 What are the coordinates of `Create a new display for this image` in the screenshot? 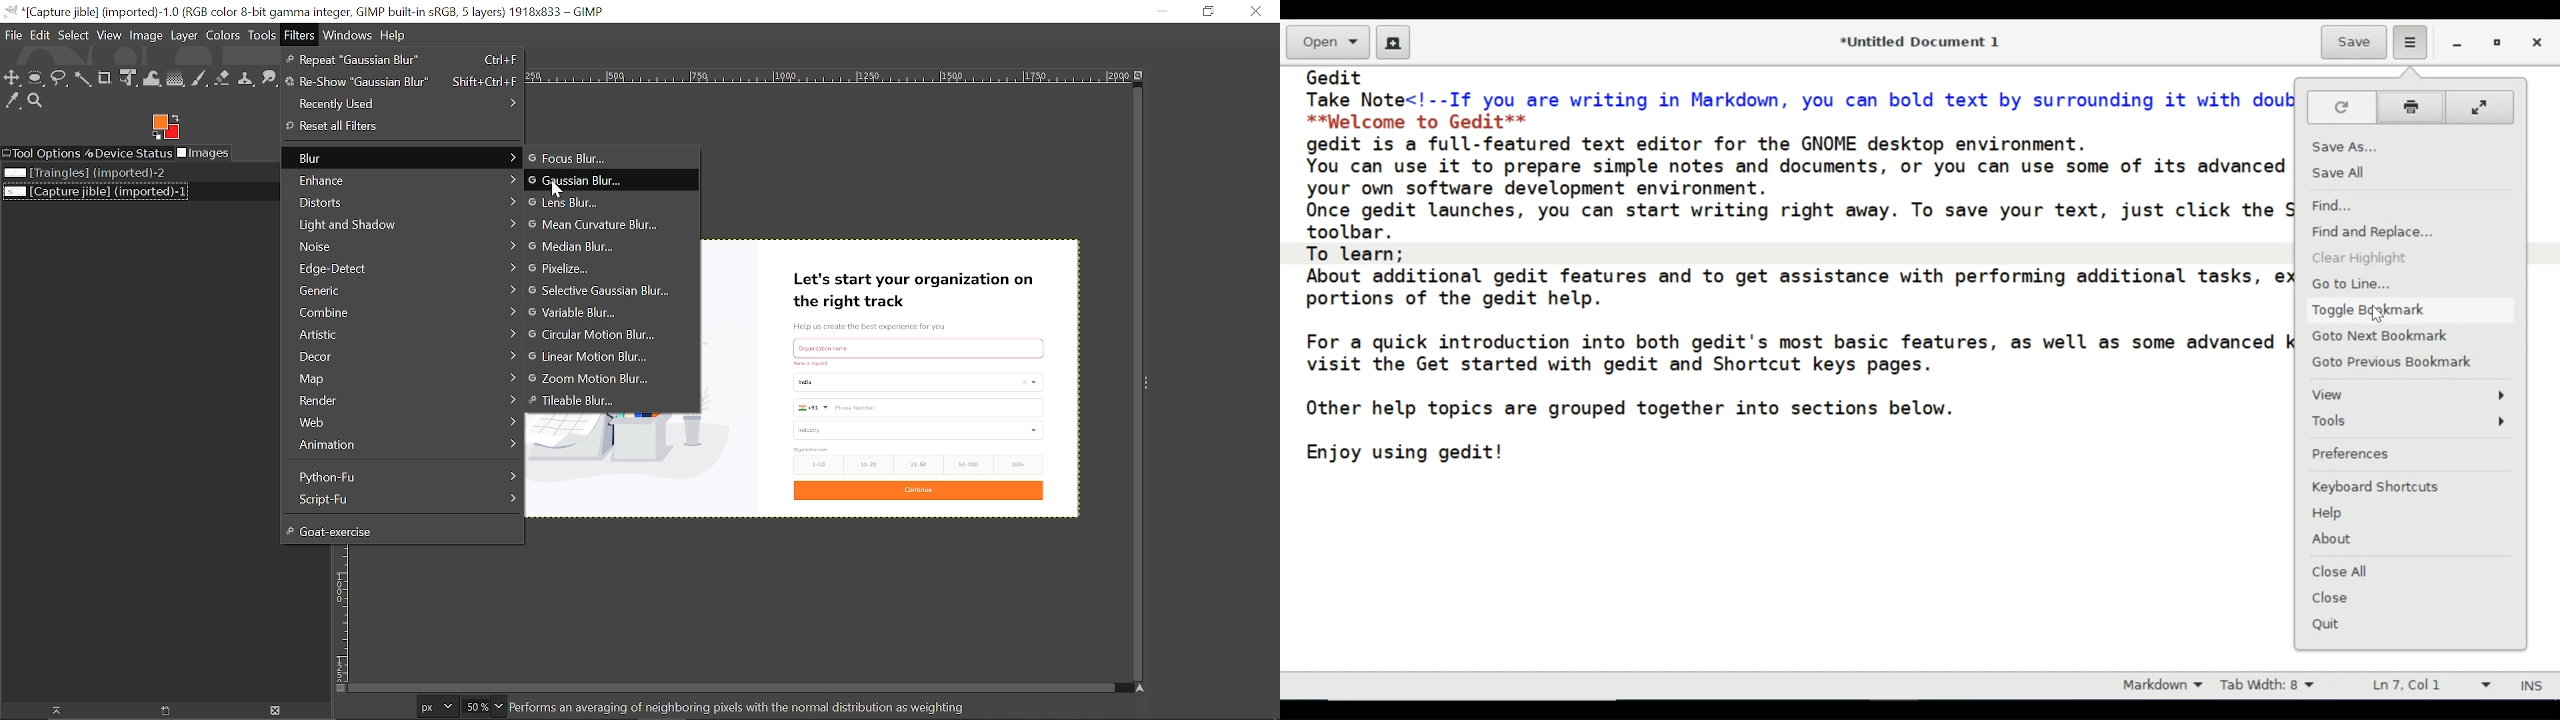 It's located at (169, 711).